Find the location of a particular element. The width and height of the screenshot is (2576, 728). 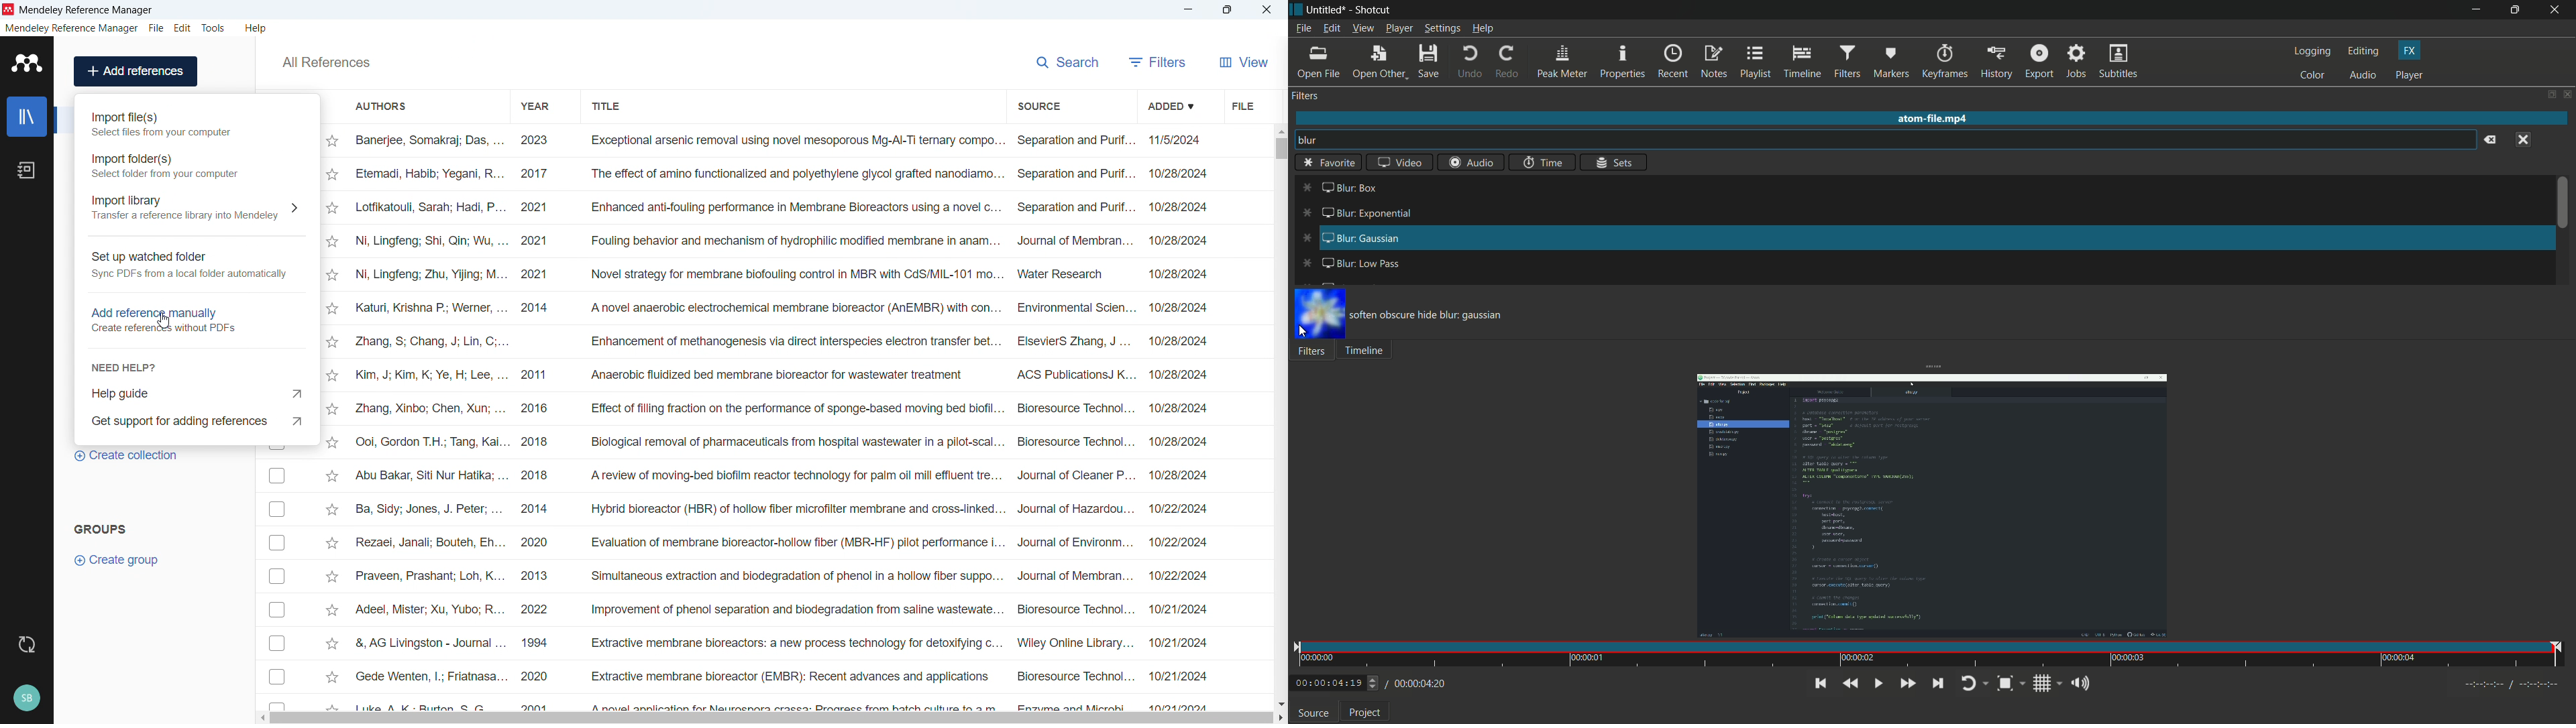

app name is located at coordinates (1371, 11).